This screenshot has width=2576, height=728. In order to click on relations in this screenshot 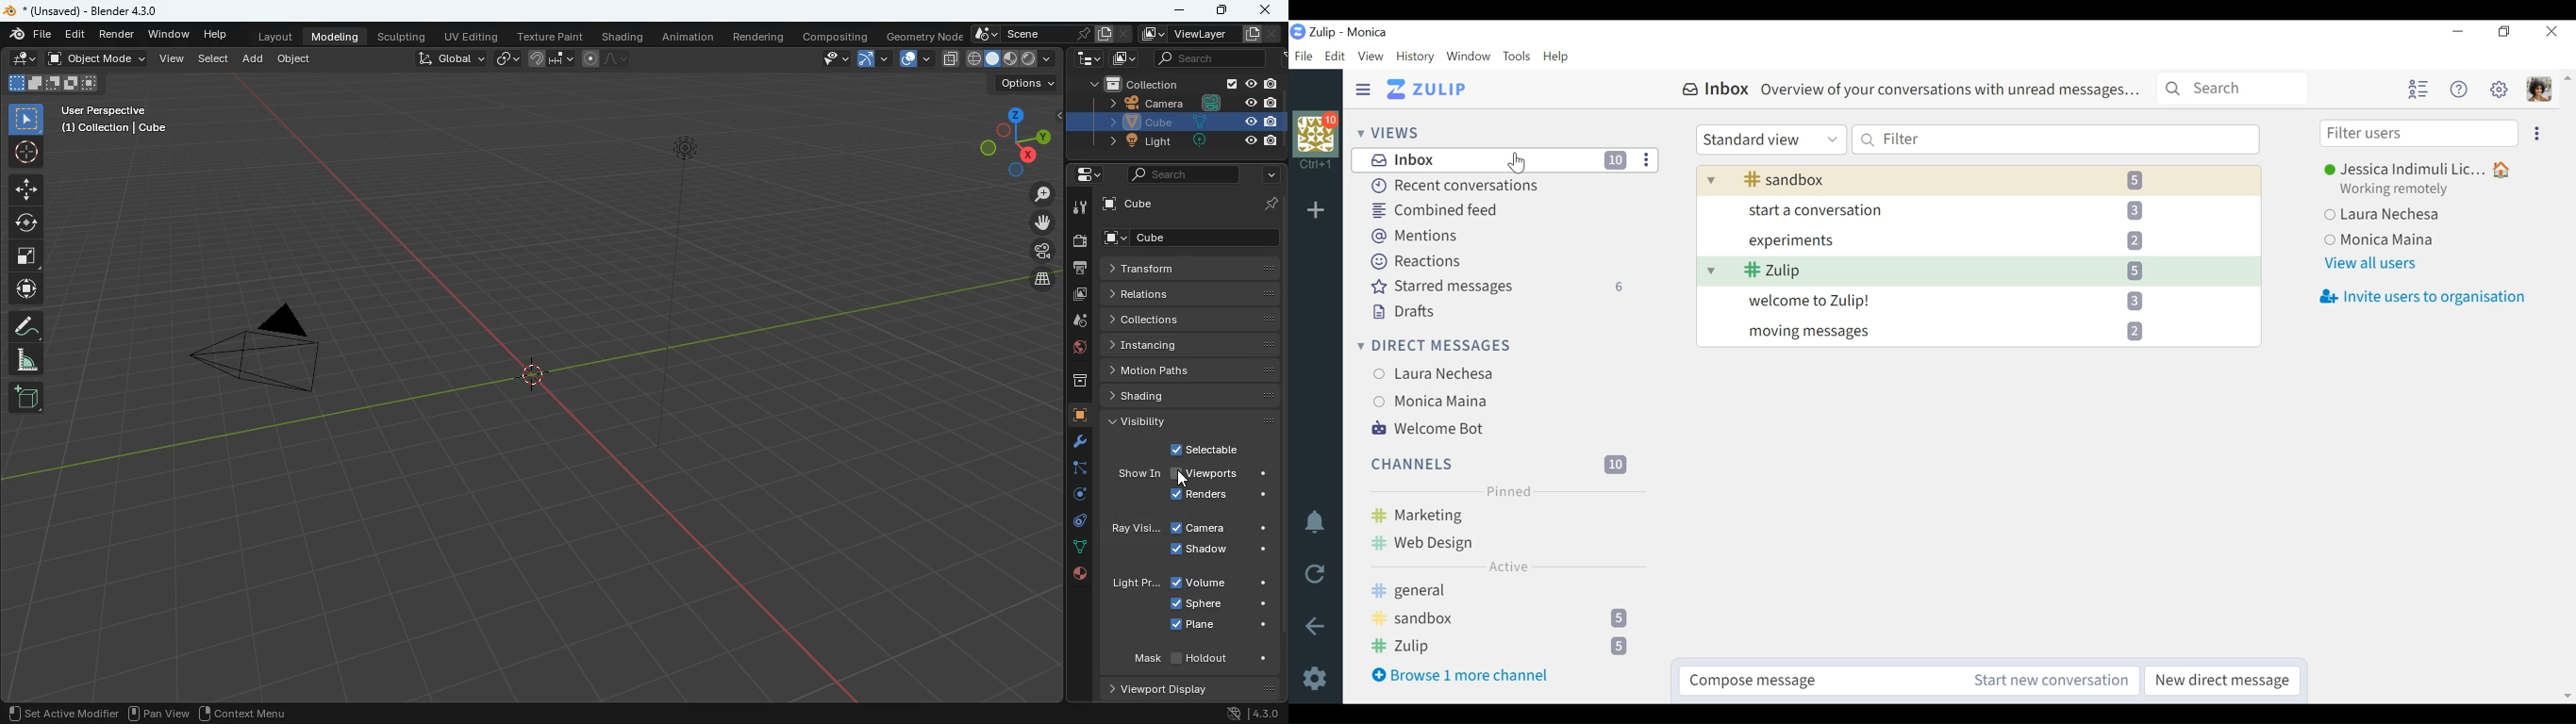, I will do `click(1196, 294)`.